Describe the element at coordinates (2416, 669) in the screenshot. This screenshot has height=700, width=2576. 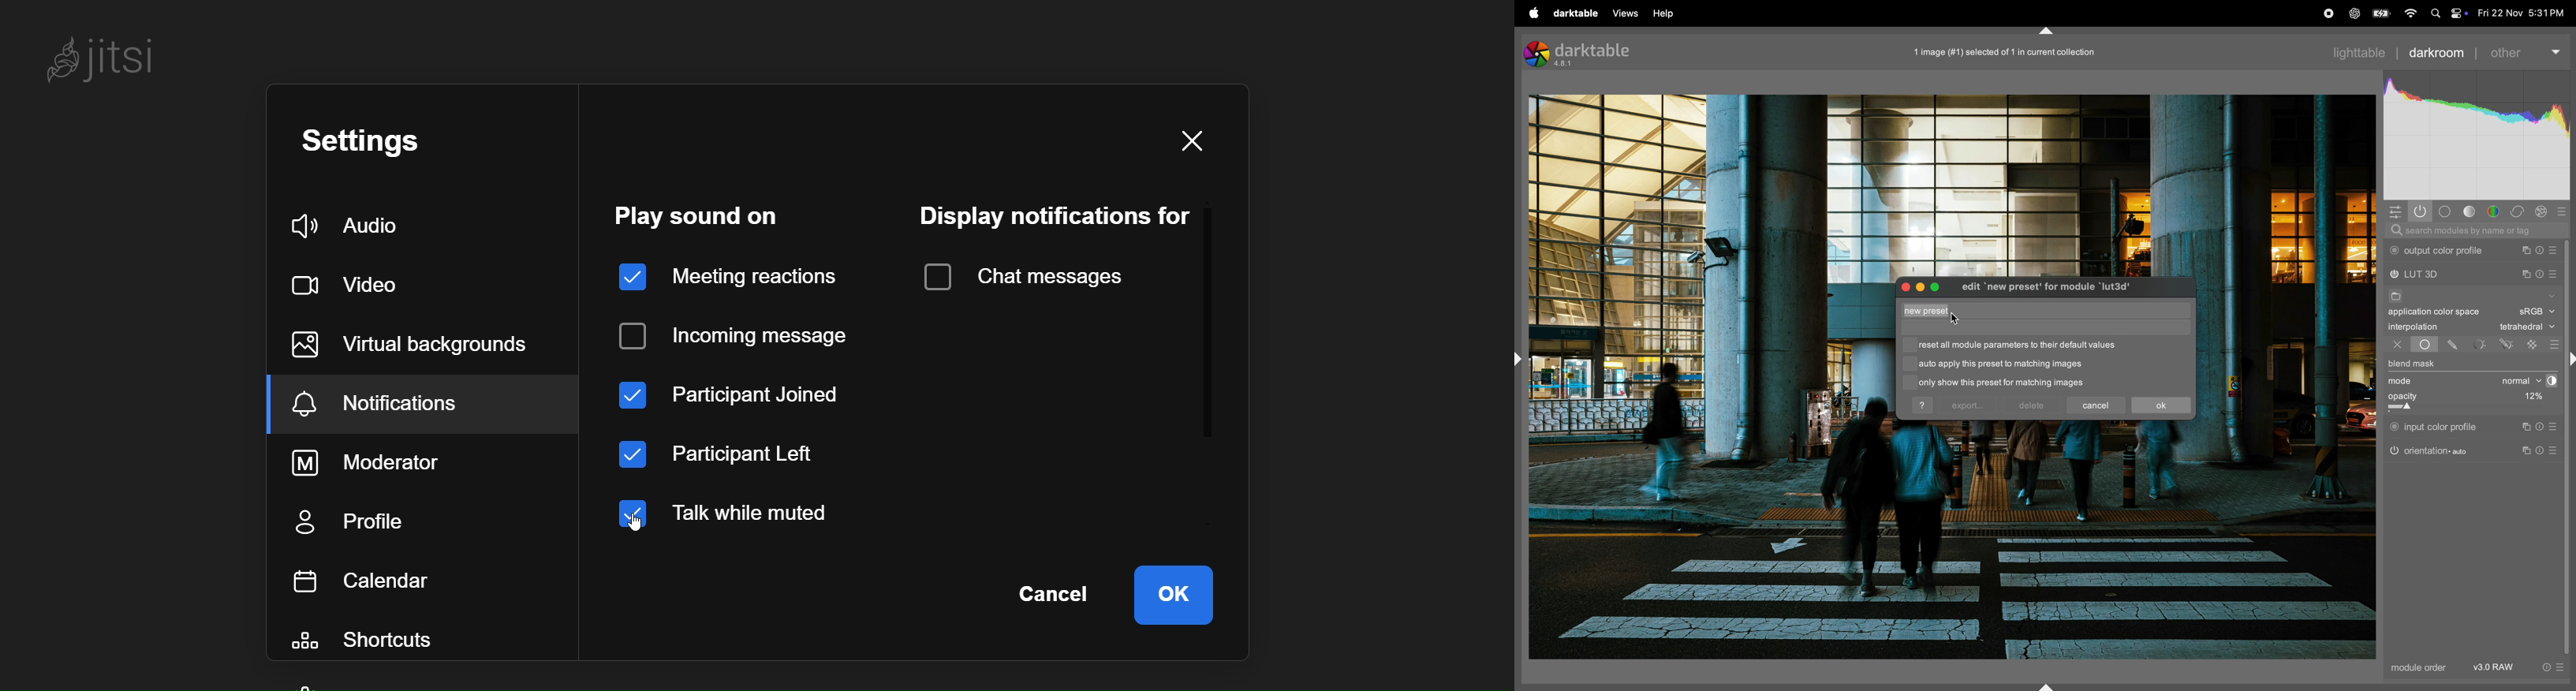
I see `module order` at that location.